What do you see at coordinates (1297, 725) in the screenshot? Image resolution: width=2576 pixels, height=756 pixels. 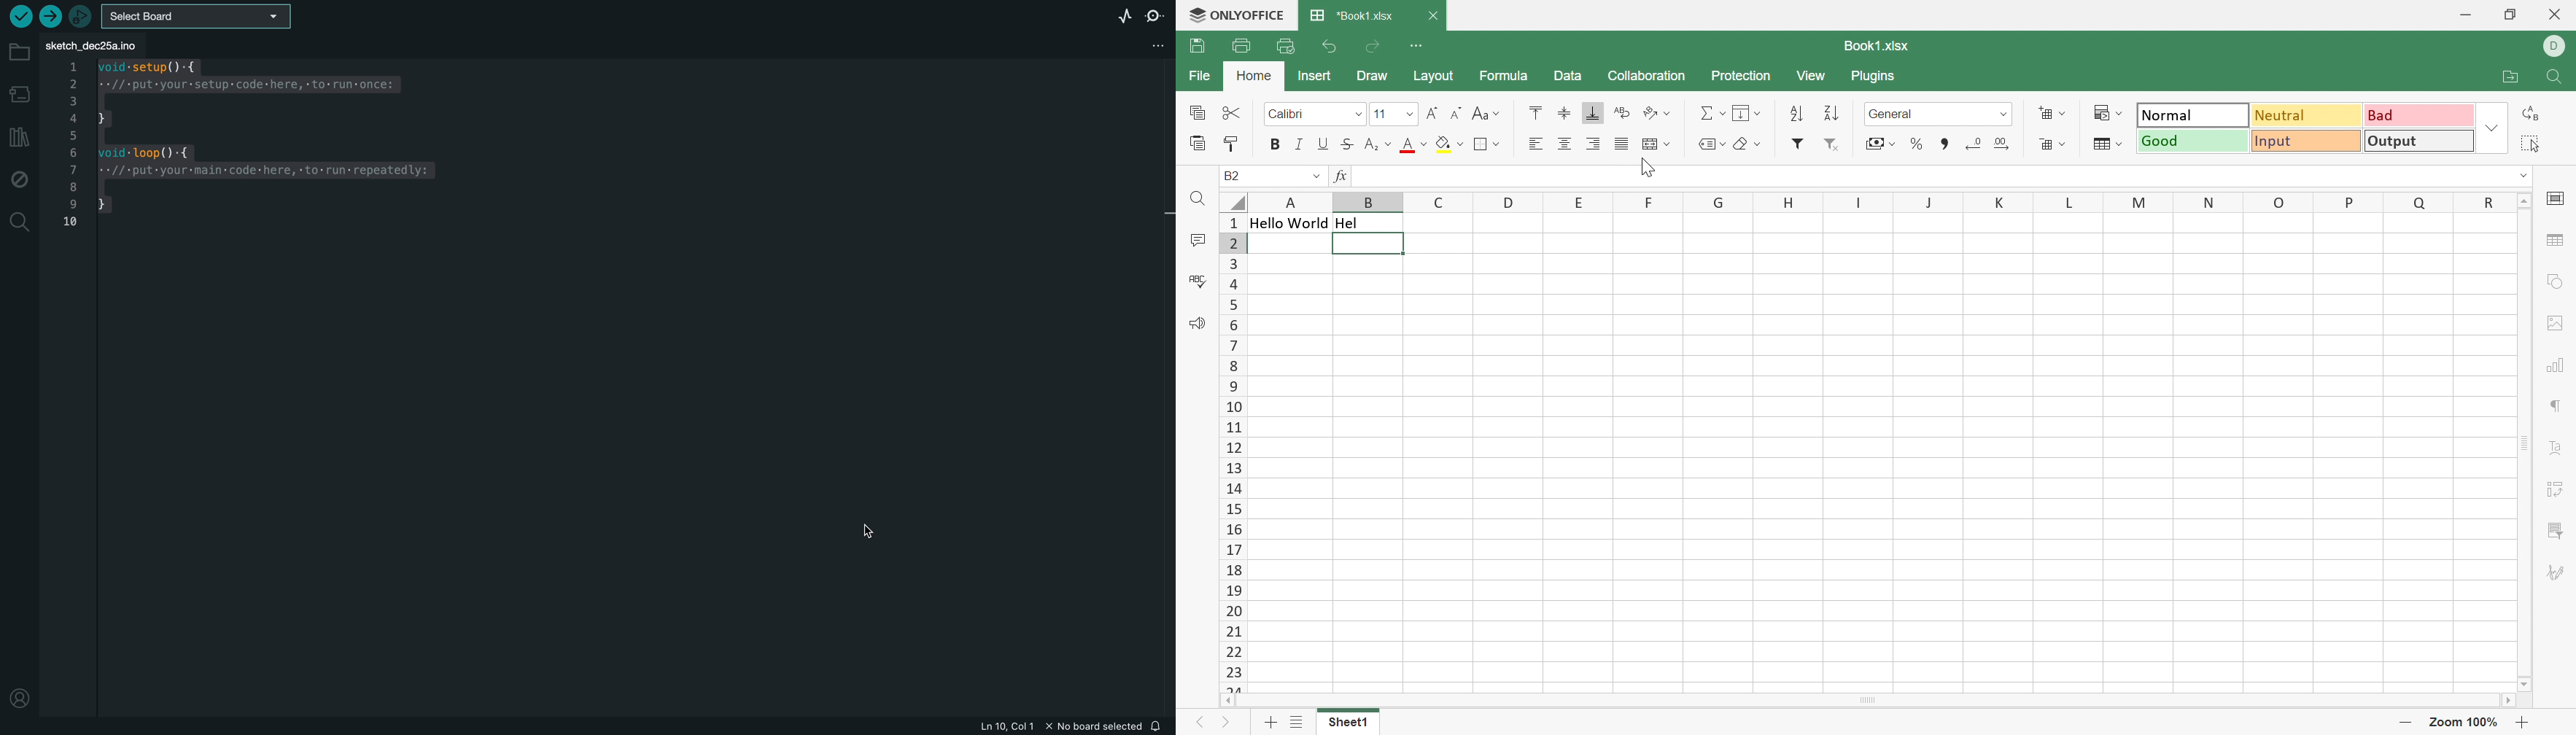 I see `List of sheets` at bounding box center [1297, 725].